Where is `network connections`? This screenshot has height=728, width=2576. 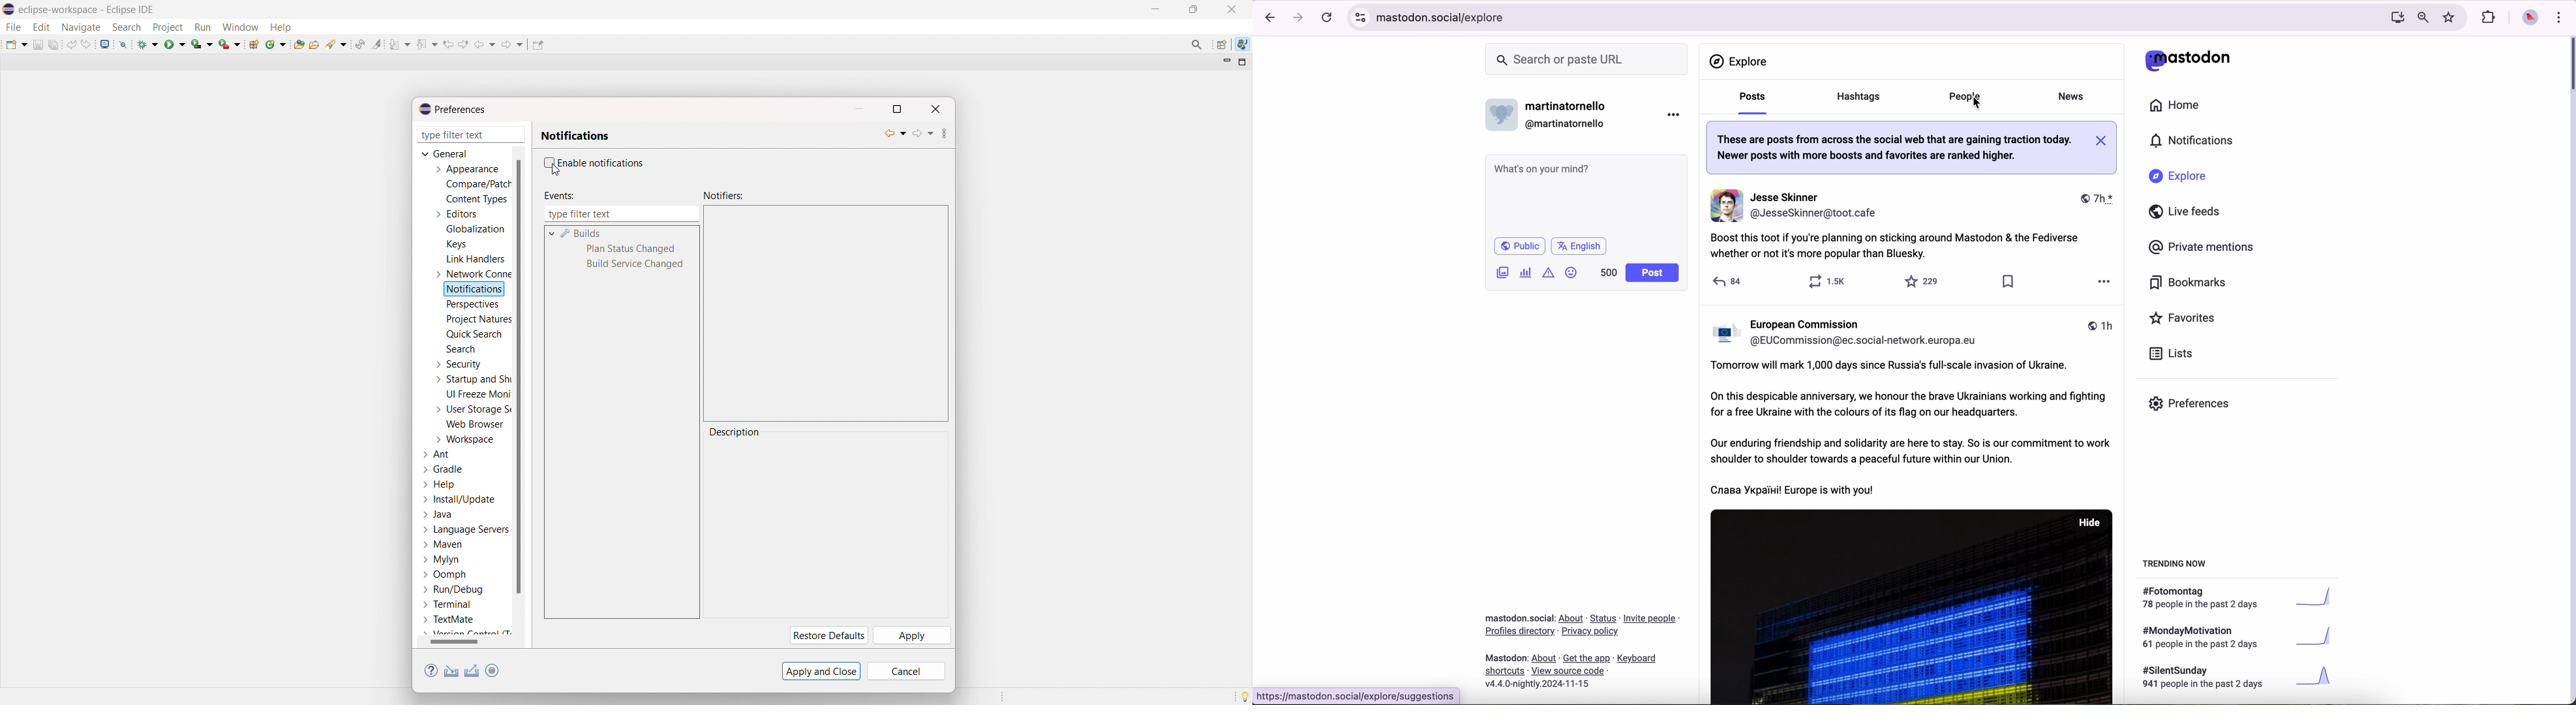
network connections is located at coordinates (471, 274).